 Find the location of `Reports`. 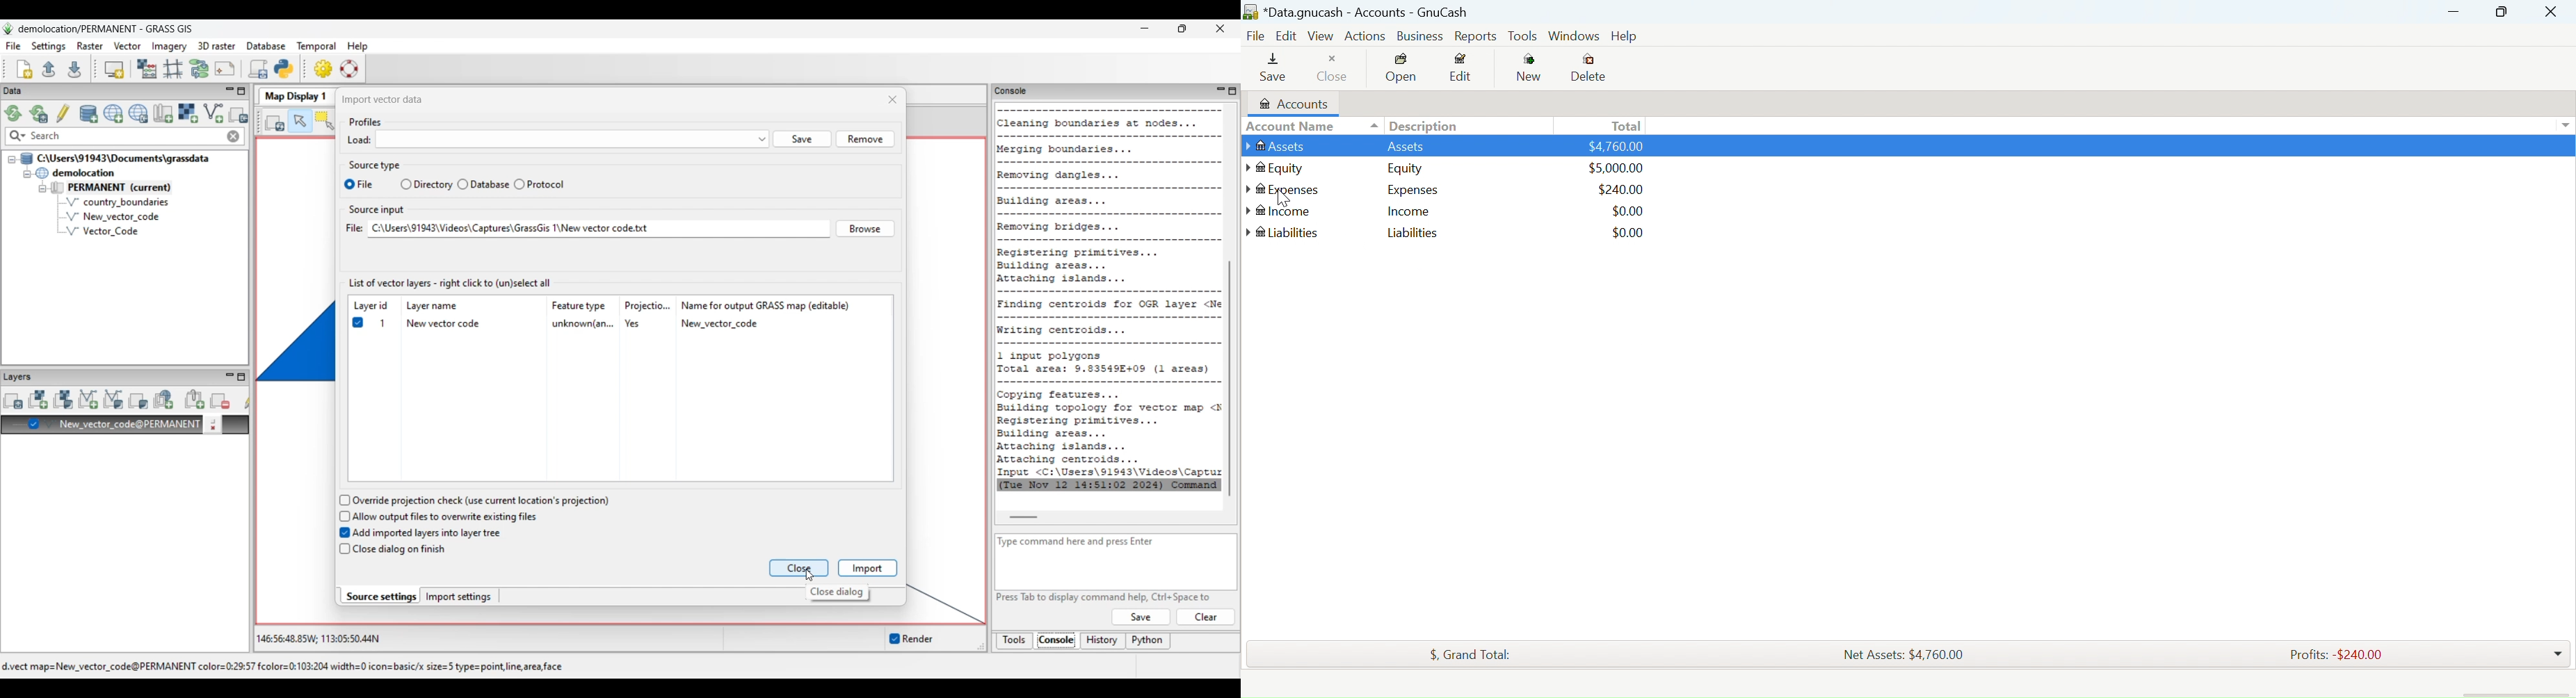

Reports is located at coordinates (1476, 36).